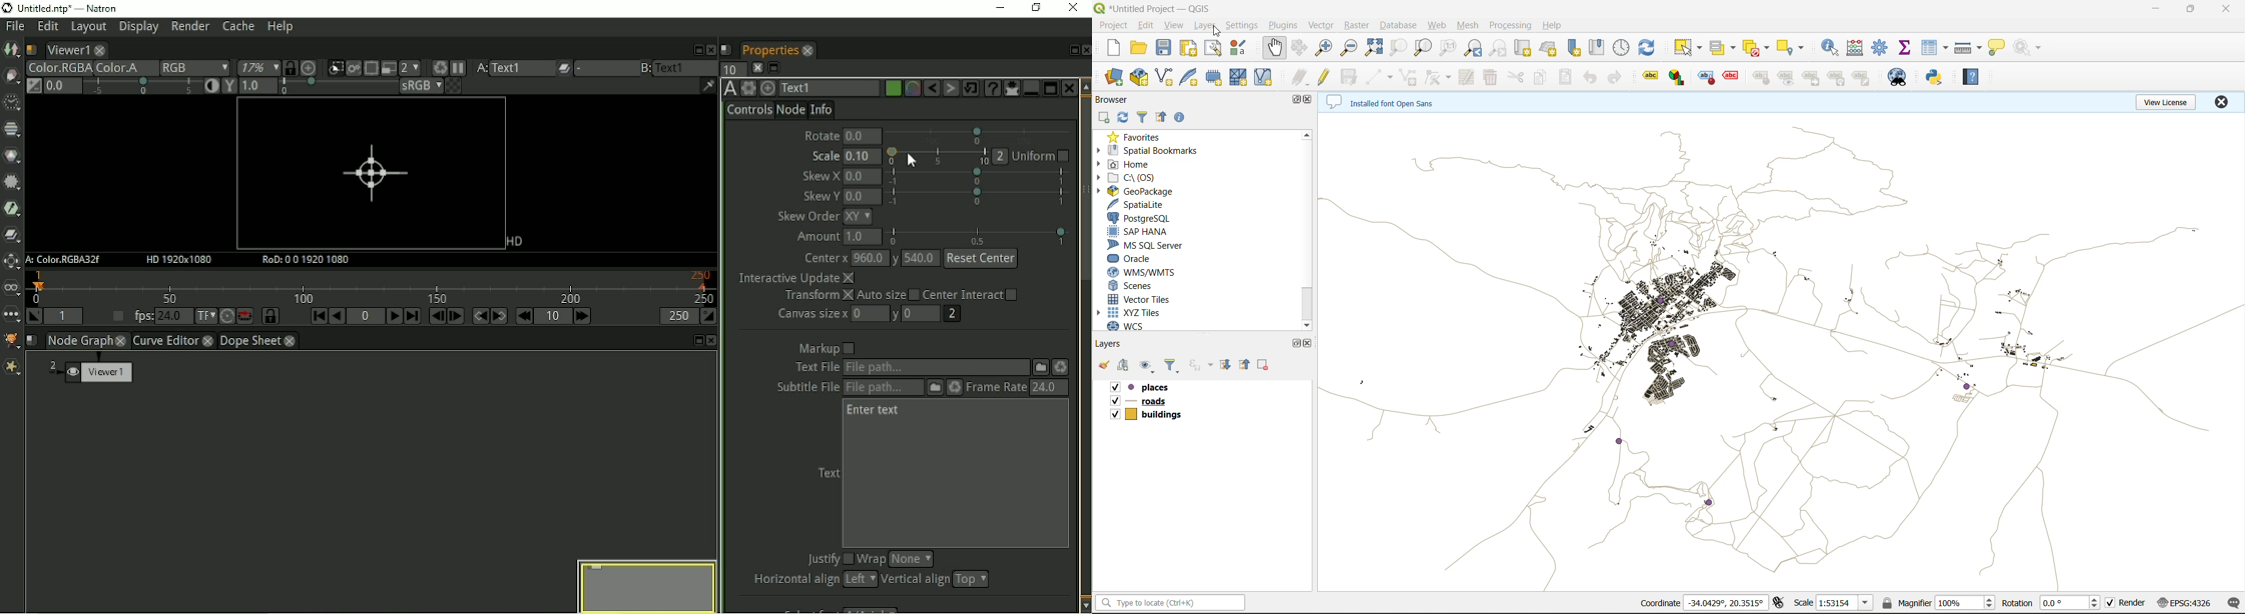 Image resolution: width=2268 pixels, height=616 pixels. I want to click on modify, so click(1467, 79).